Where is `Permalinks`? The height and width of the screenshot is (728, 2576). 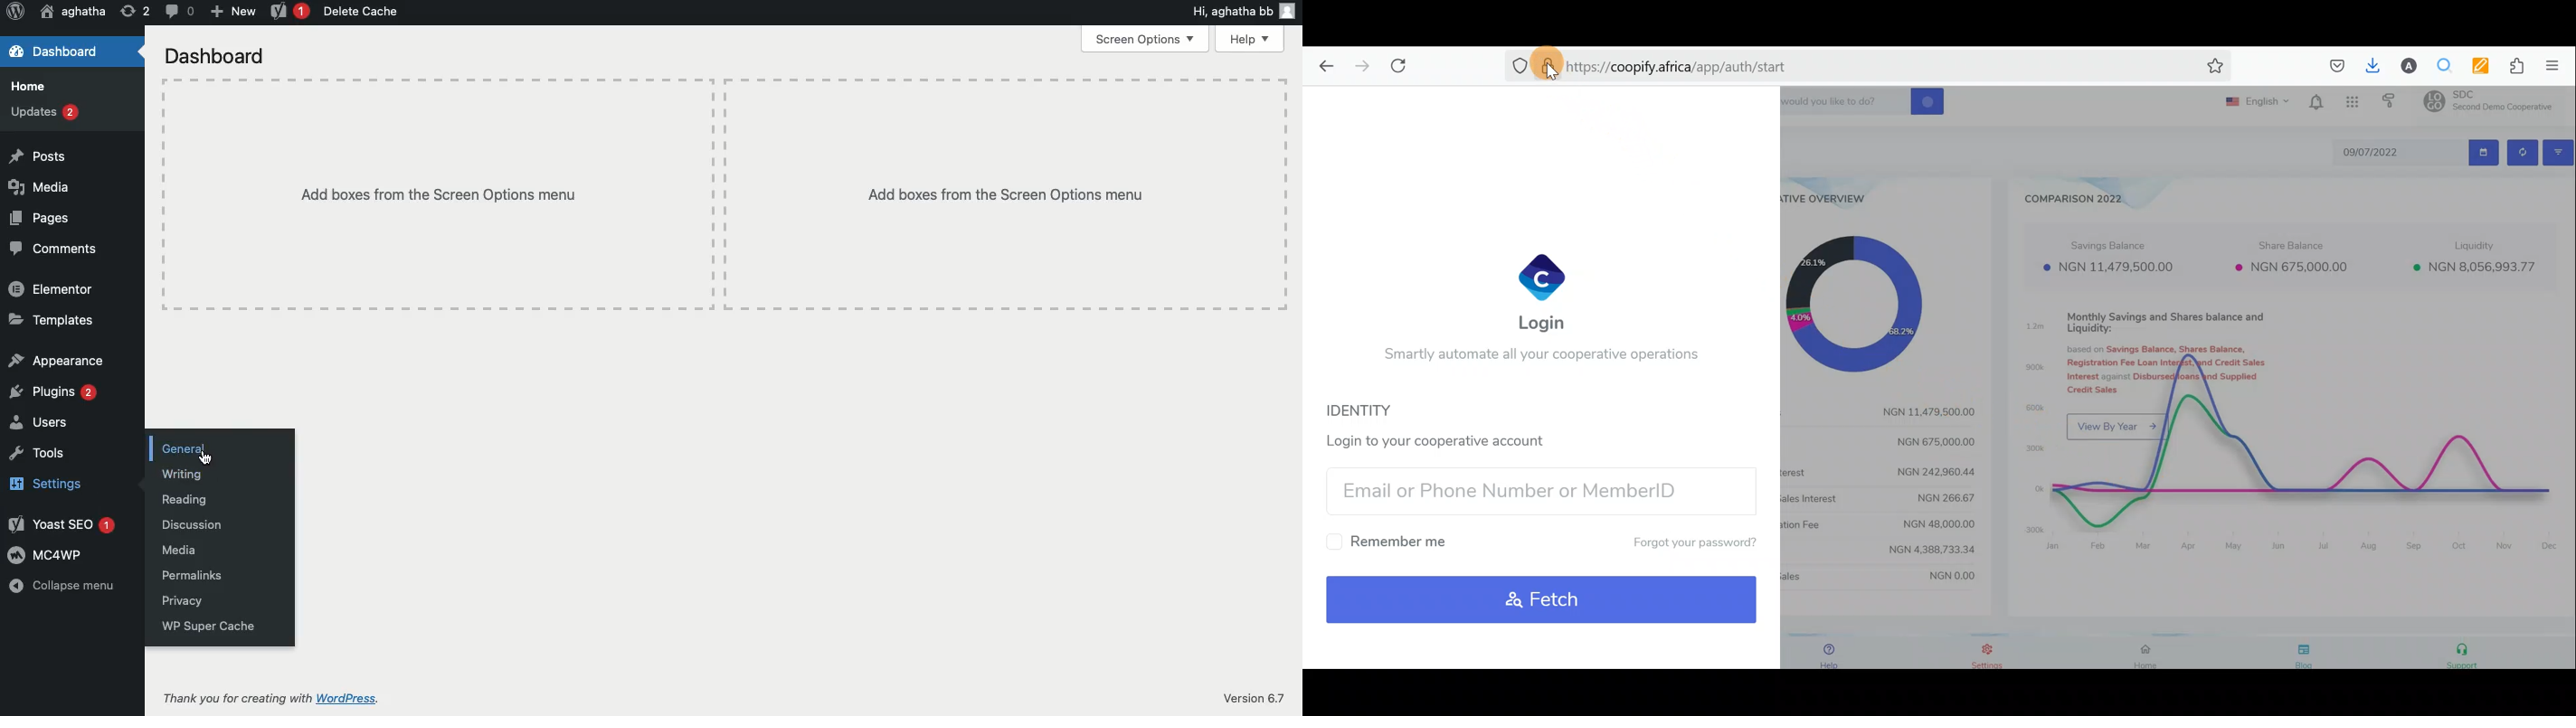 Permalinks is located at coordinates (191, 577).